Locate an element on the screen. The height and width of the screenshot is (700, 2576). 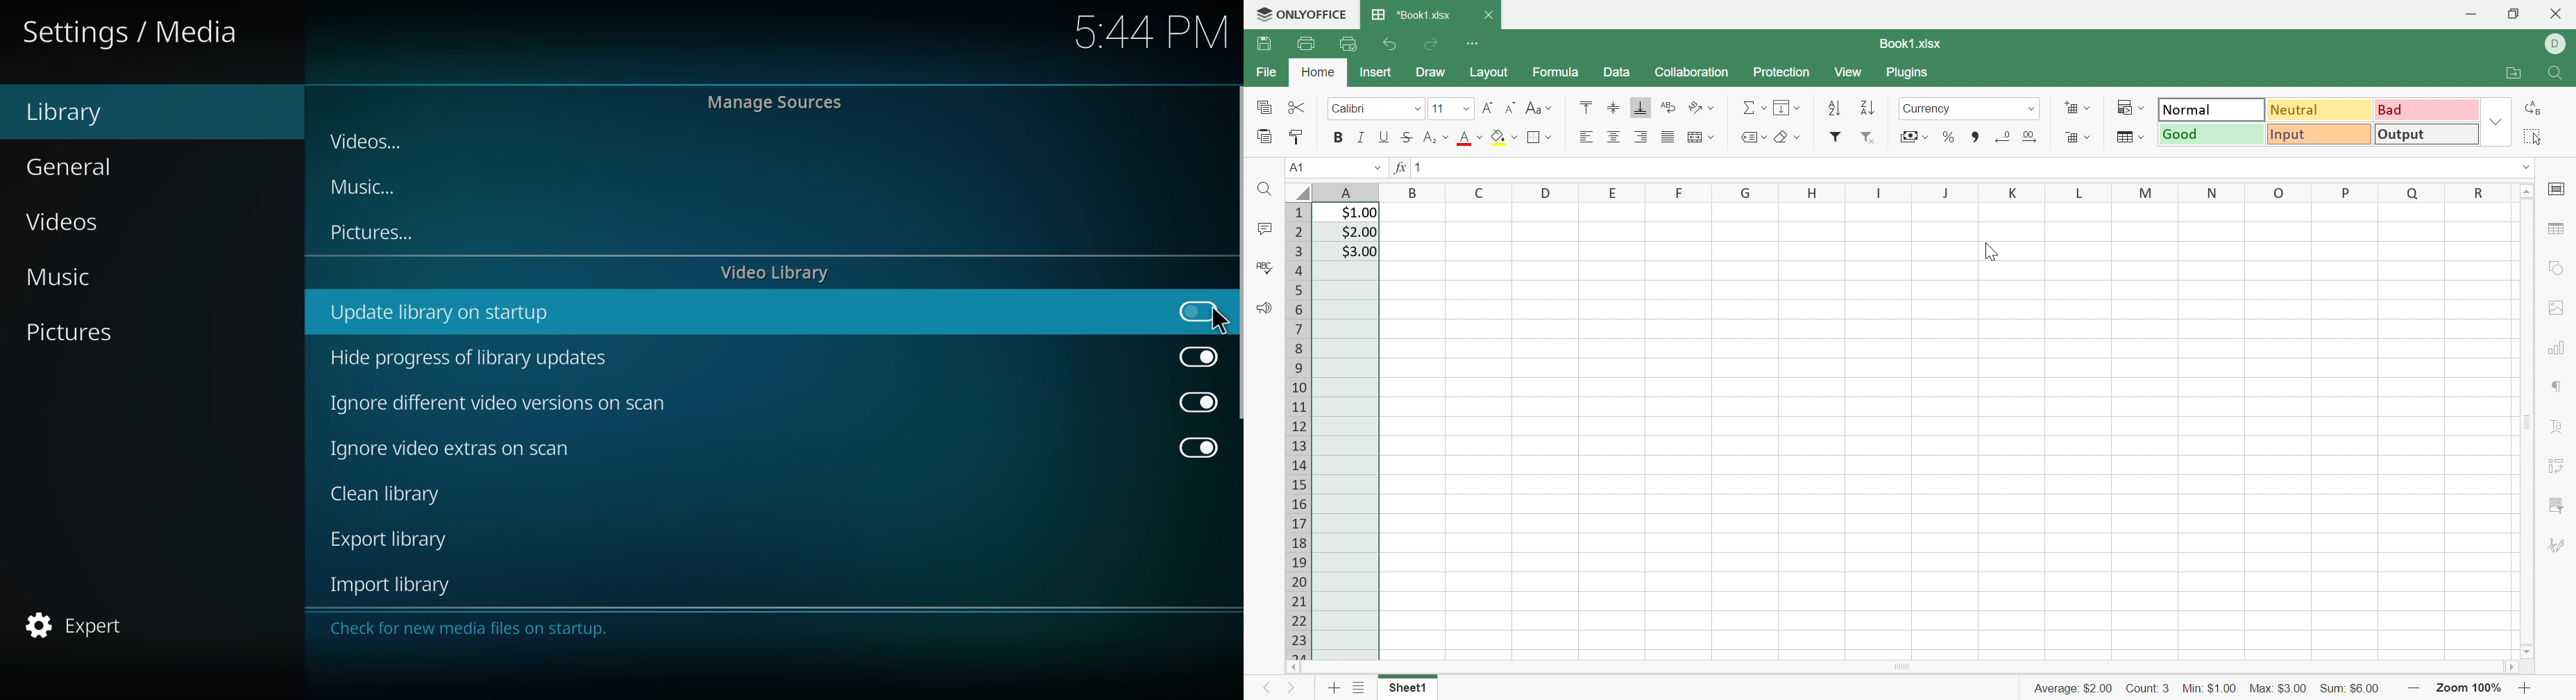
expert is located at coordinates (80, 626).